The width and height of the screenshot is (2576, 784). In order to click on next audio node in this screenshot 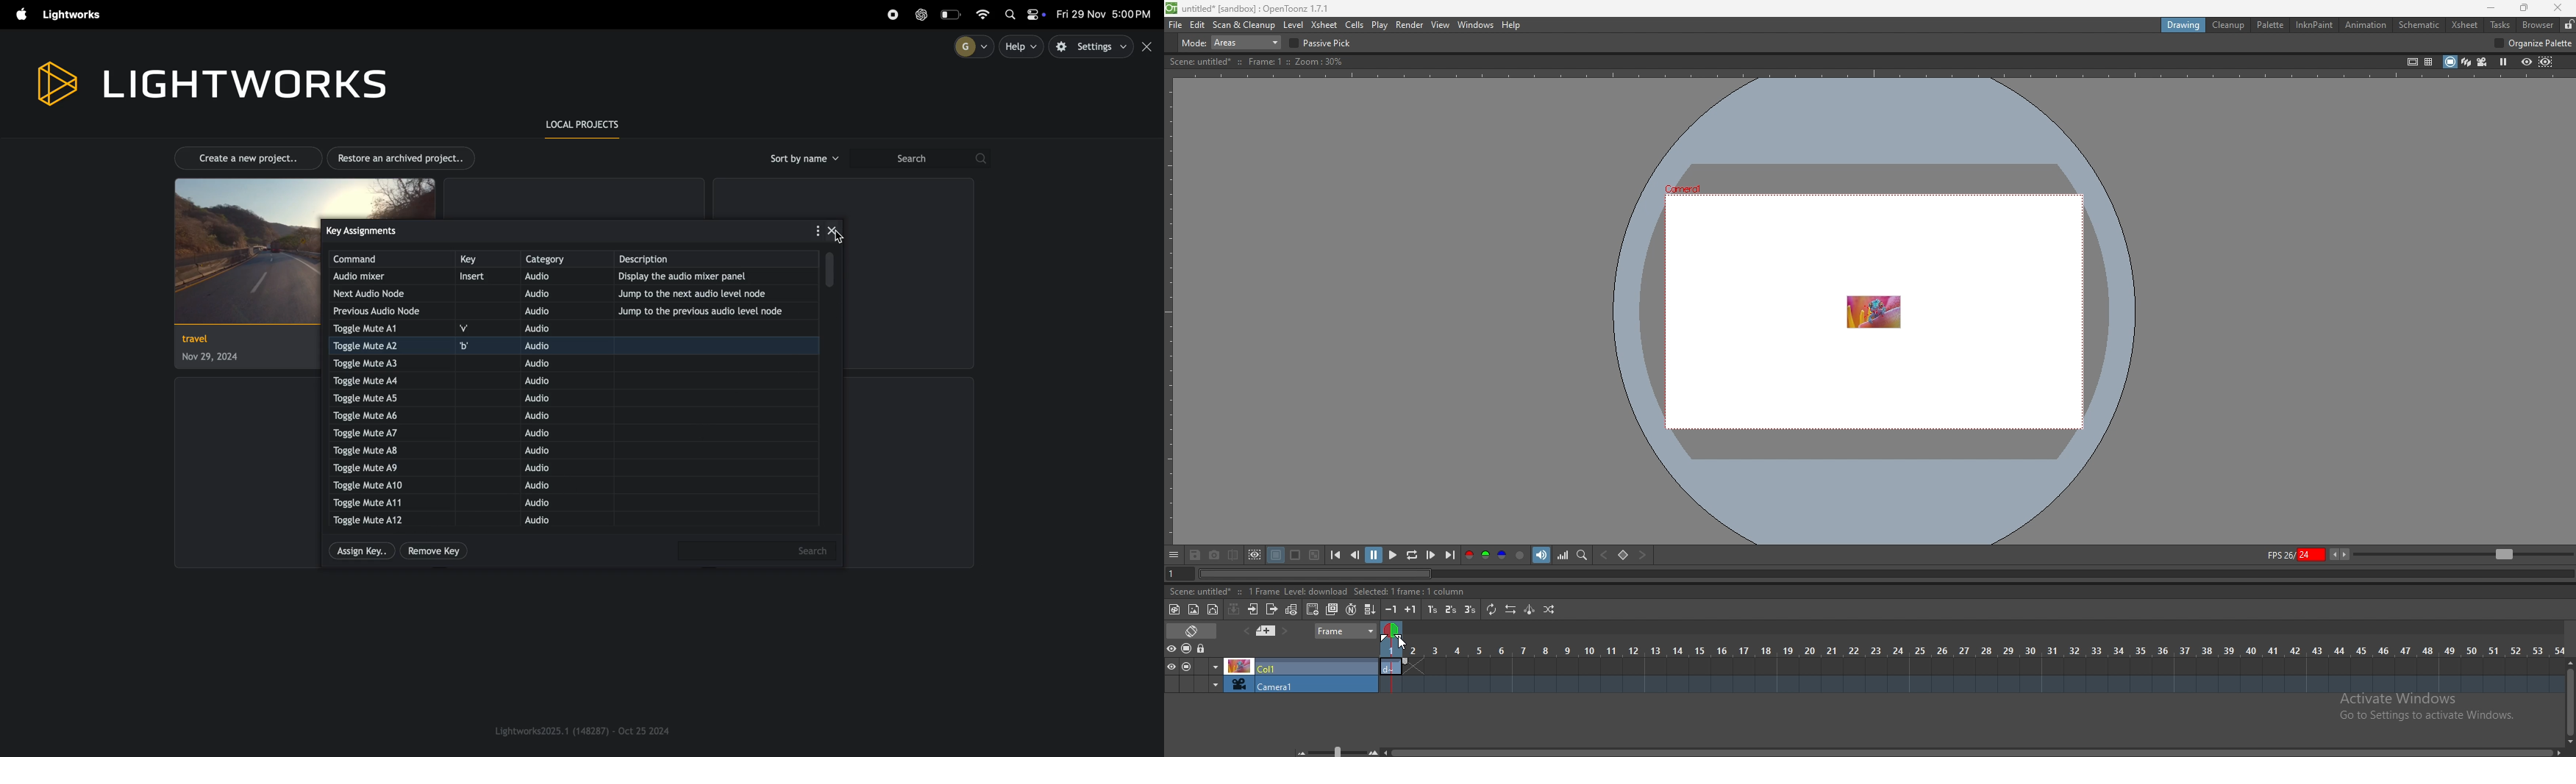, I will do `click(380, 294)`.